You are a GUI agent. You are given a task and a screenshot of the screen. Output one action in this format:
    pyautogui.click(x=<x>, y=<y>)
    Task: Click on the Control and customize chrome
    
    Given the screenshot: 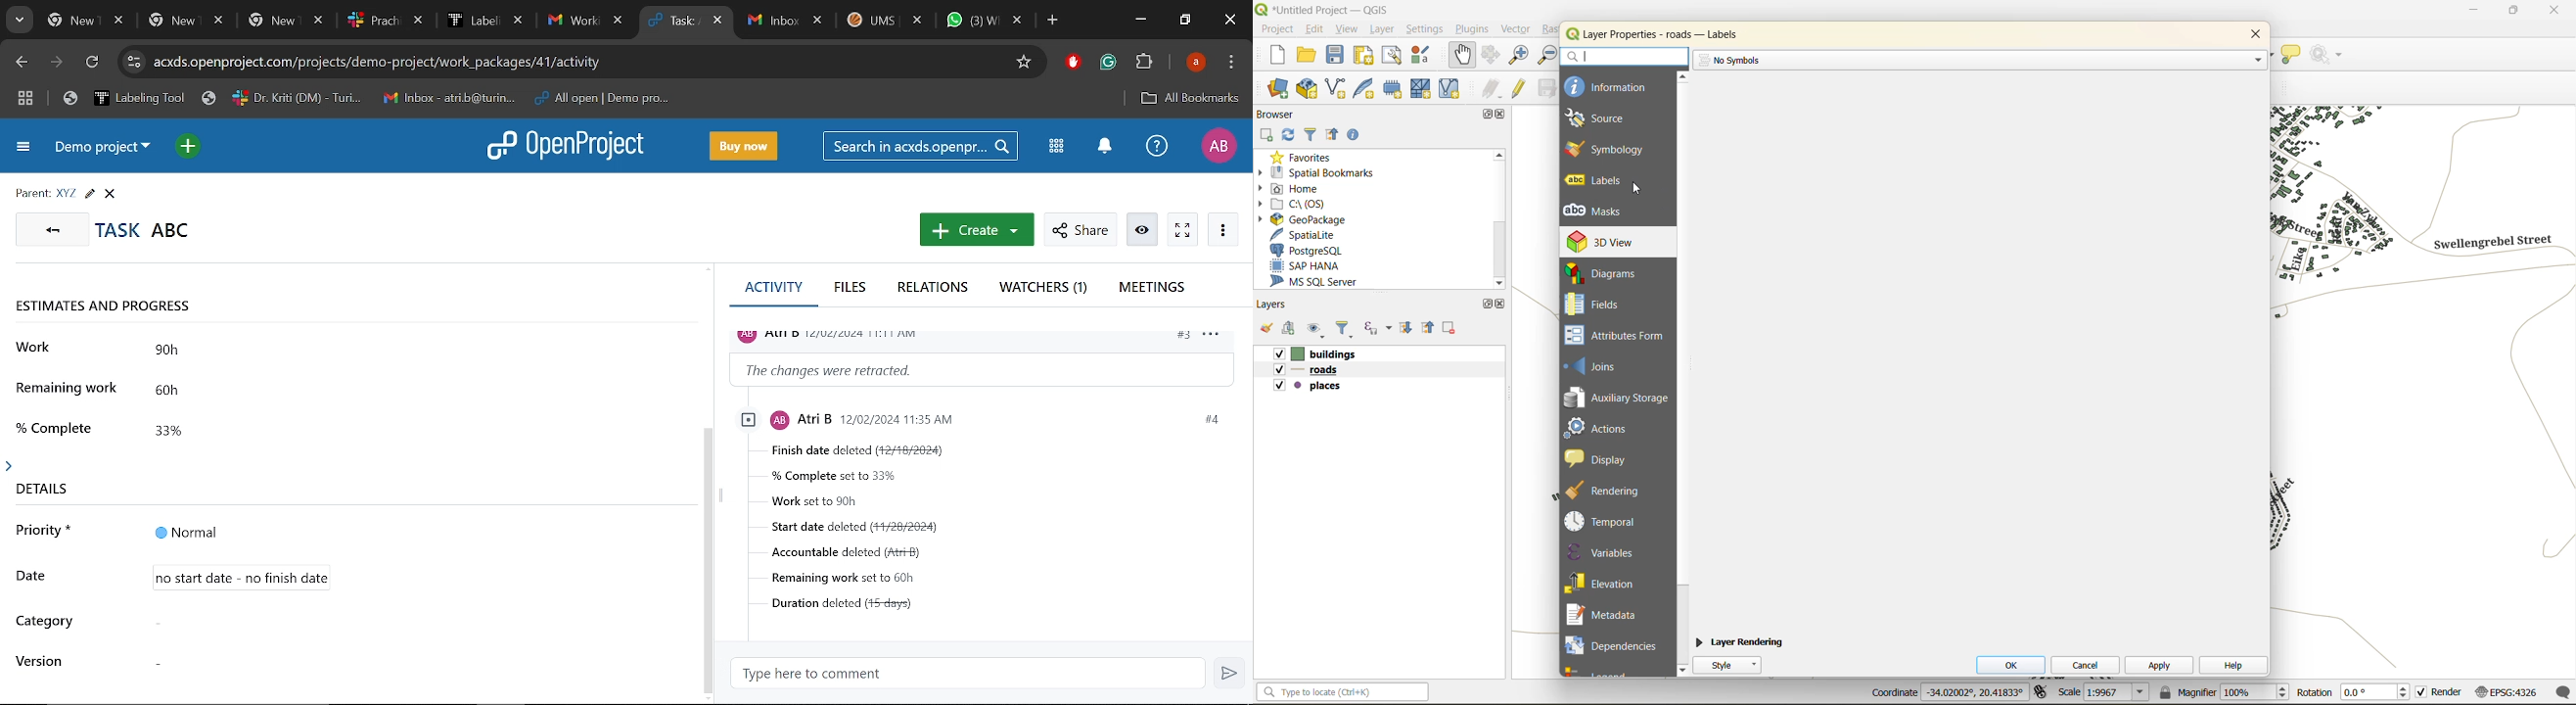 What is the action you would take?
    pyautogui.click(x=1233, y=63)
    